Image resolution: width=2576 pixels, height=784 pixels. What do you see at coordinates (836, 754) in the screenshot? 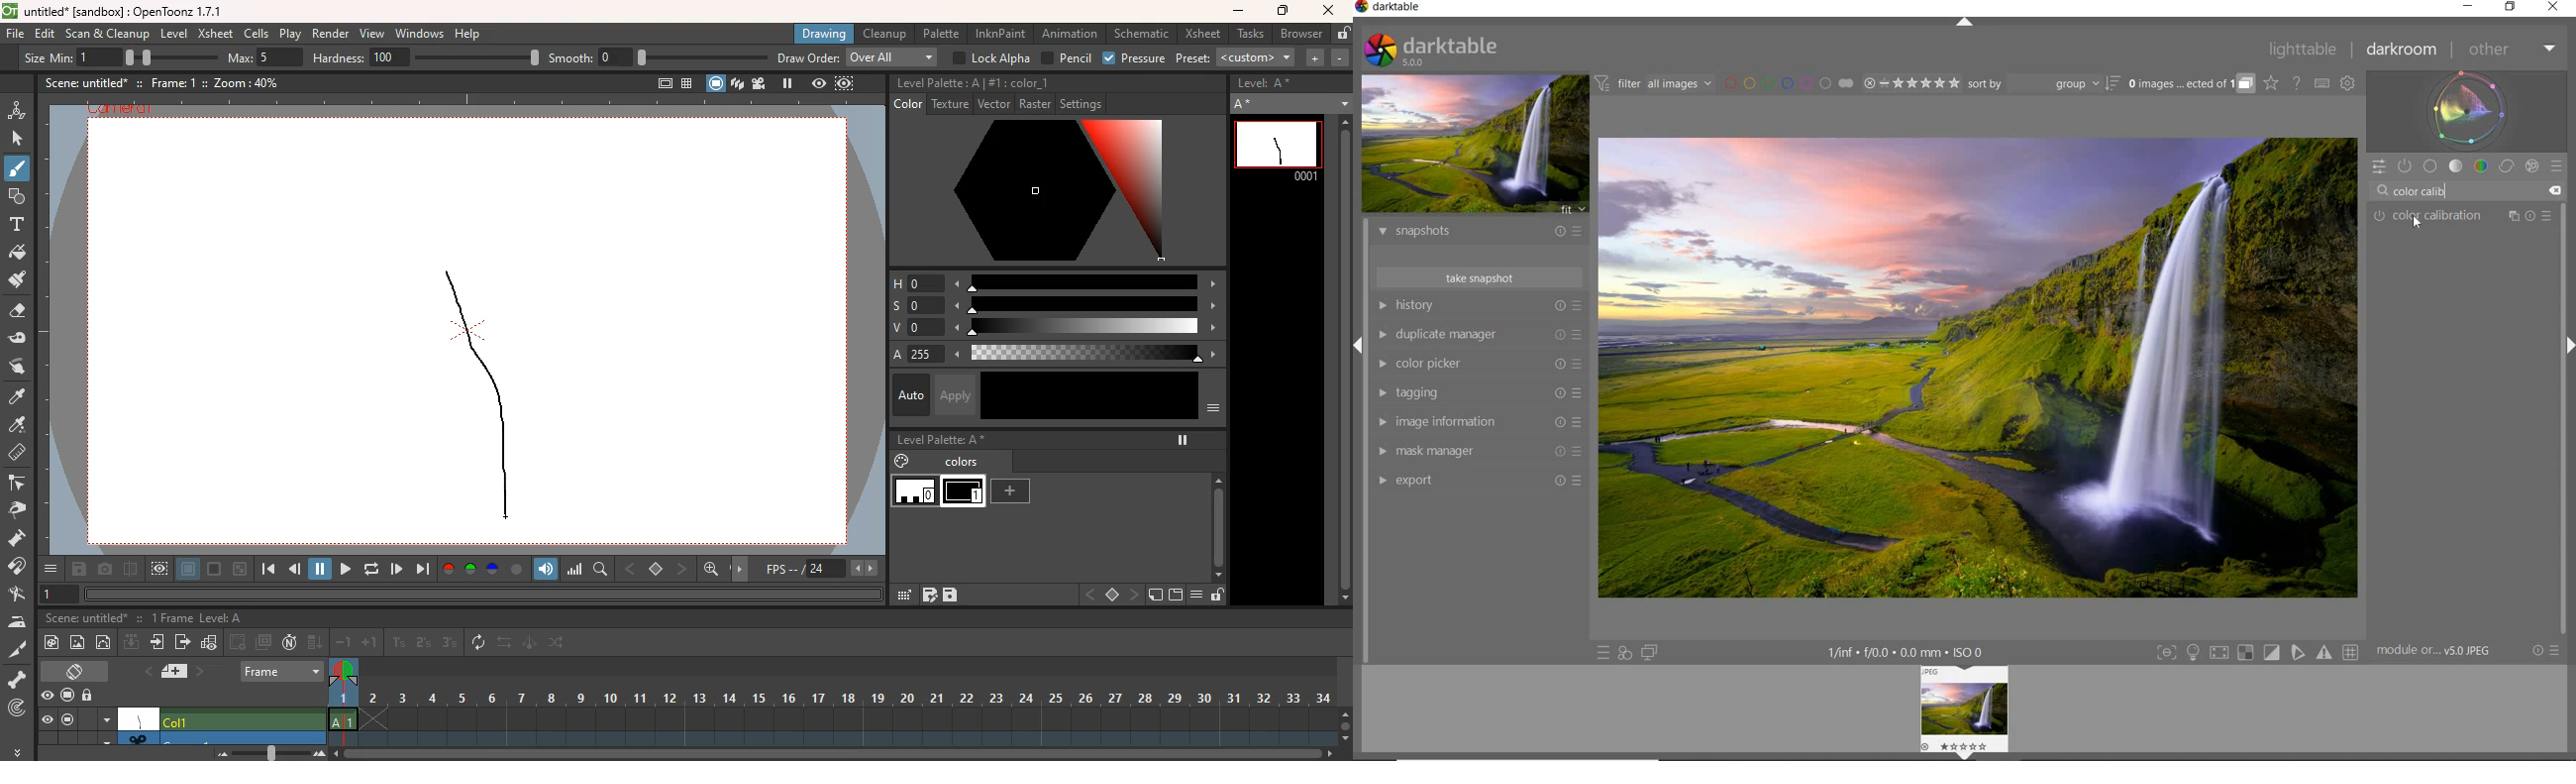
I see `zoom` at bounding box center [836, 754].